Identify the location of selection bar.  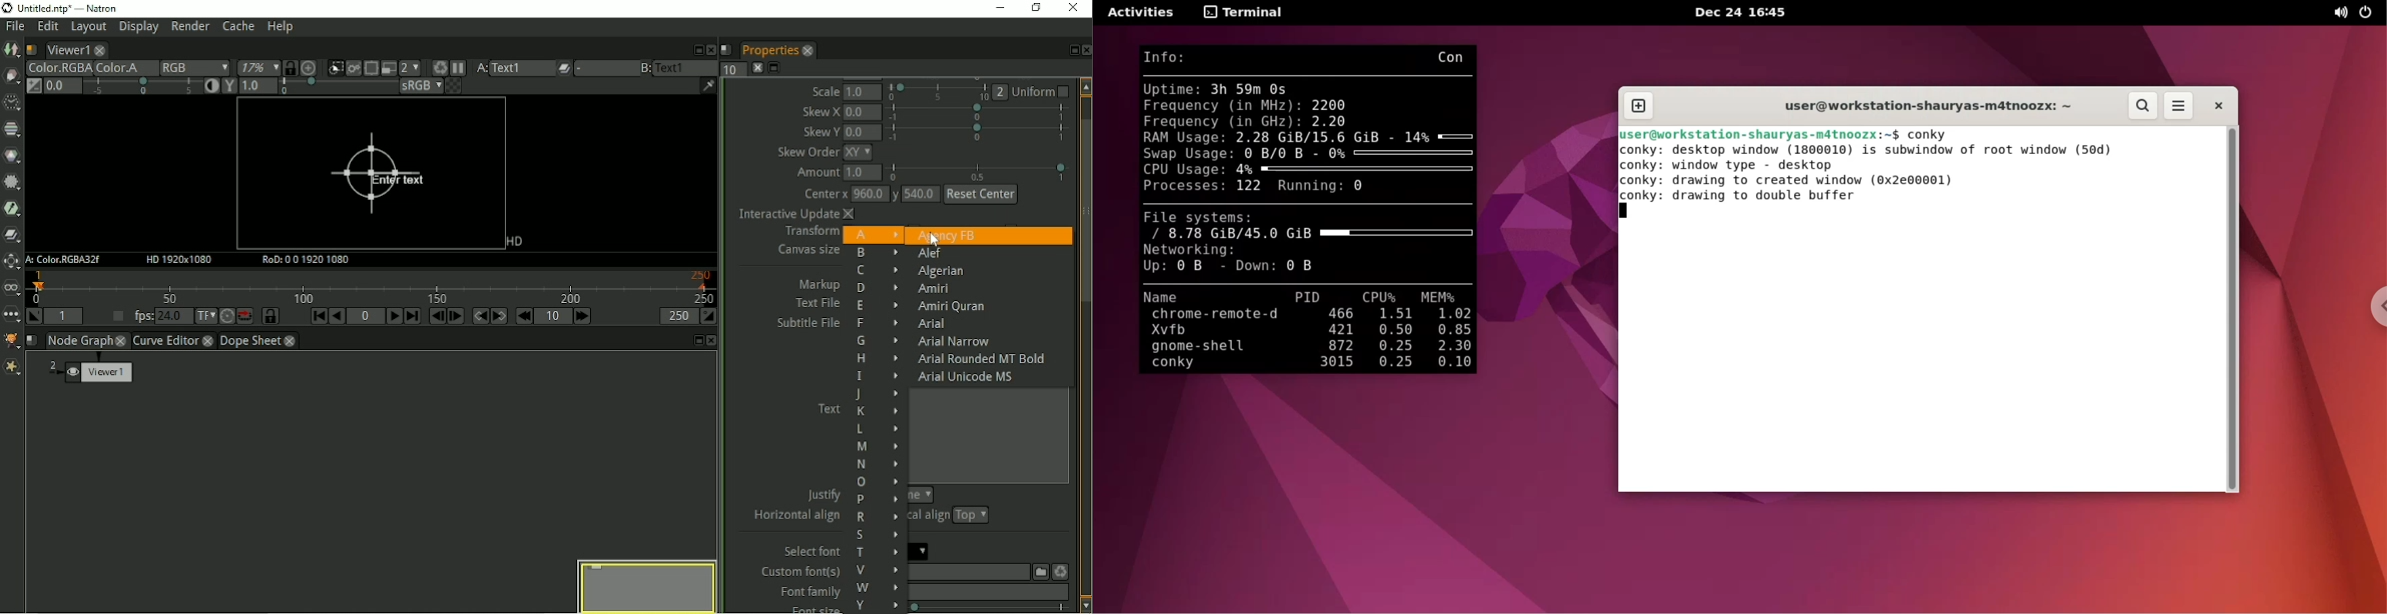
(991, 608).